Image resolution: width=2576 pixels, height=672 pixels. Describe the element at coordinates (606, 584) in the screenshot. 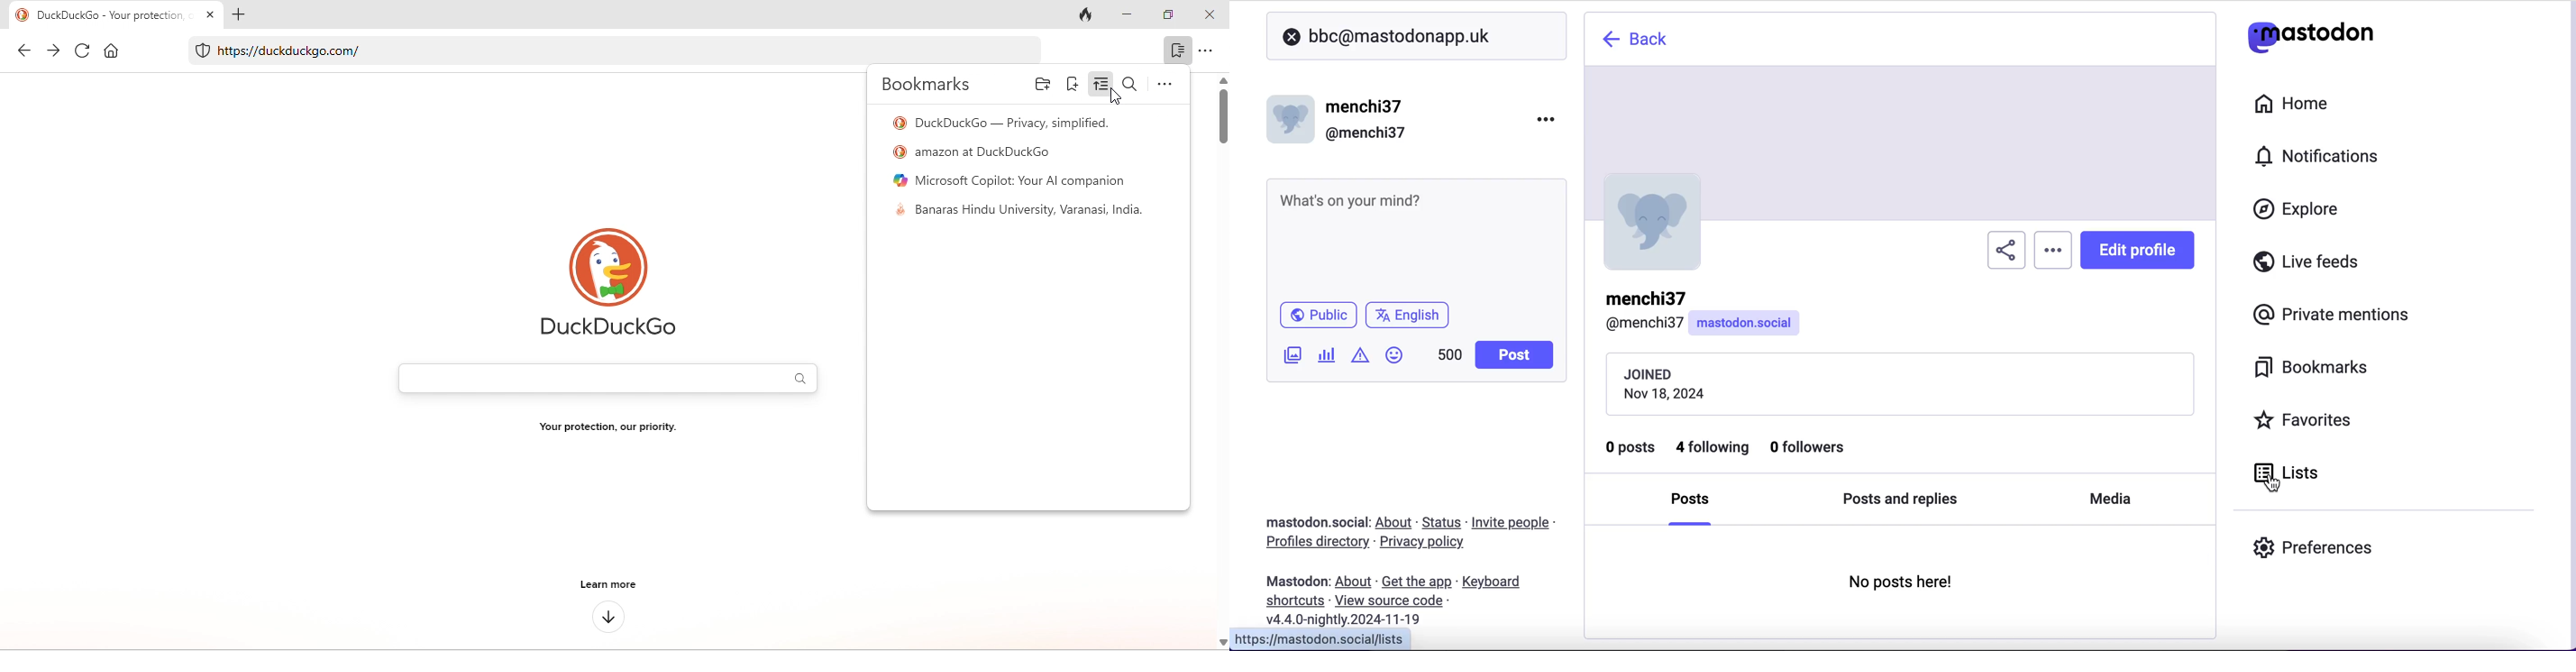

I see `learn more` at that location.